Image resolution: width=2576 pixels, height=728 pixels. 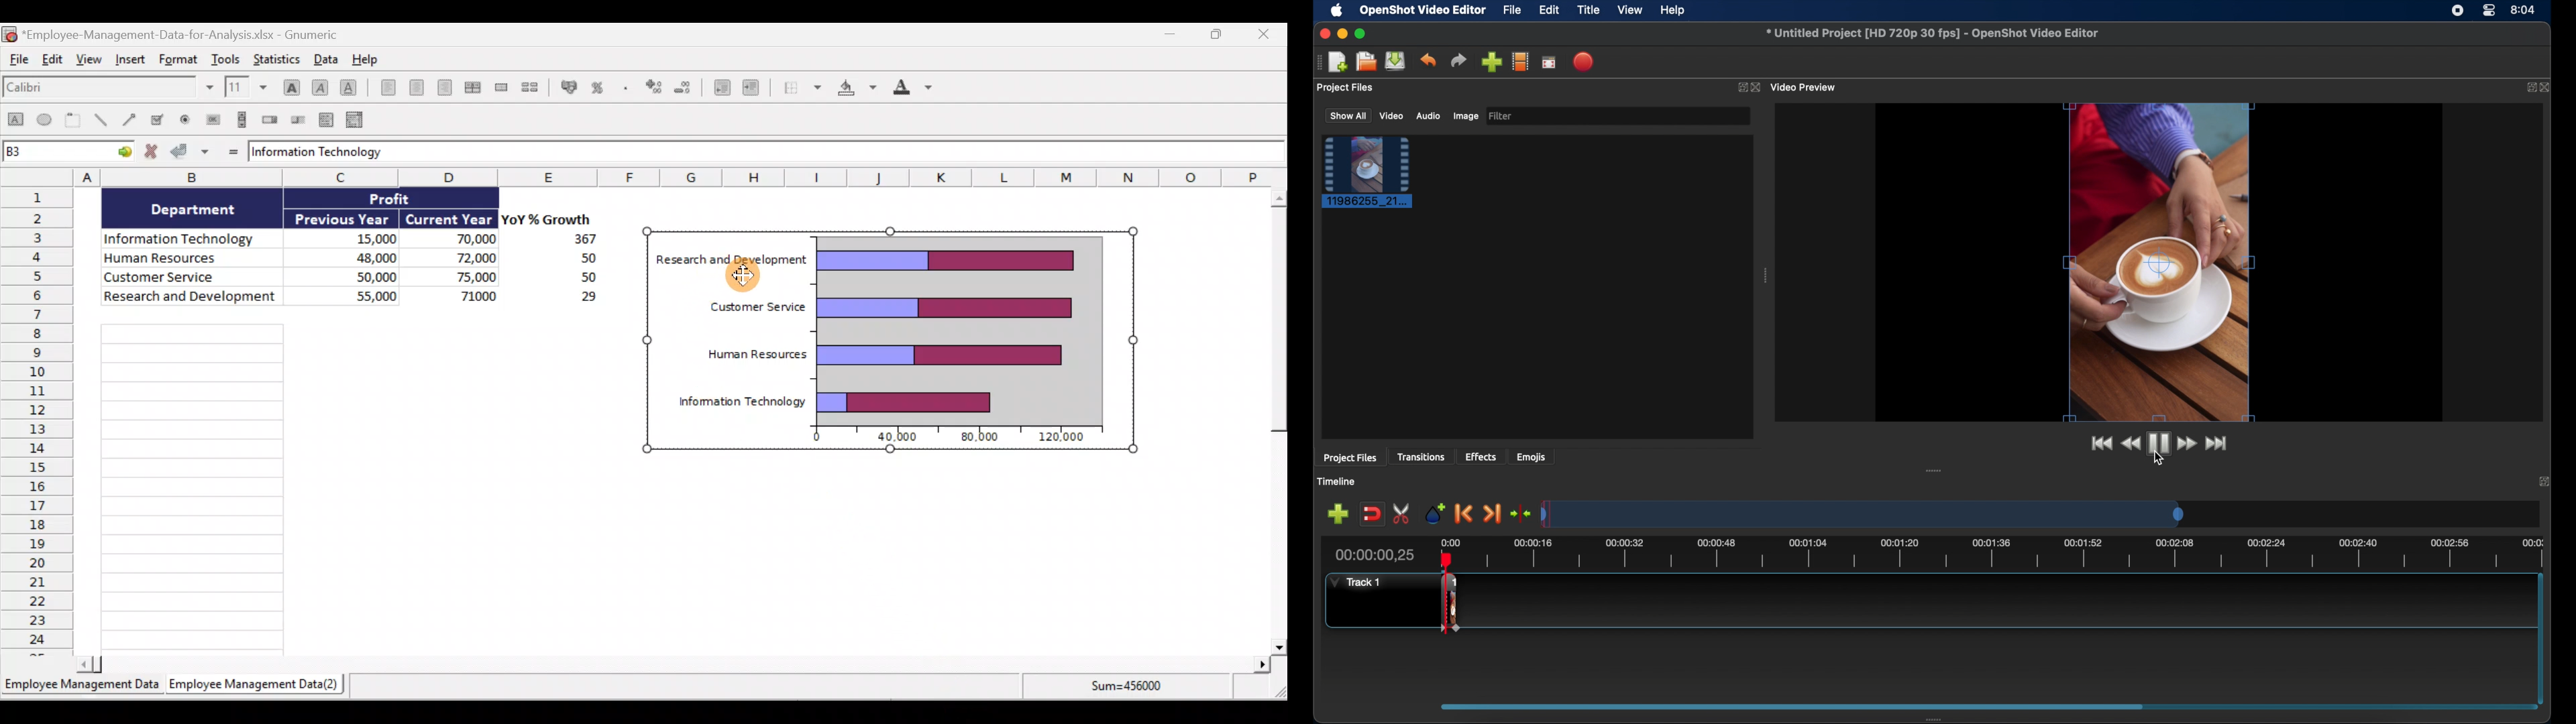 I want to click on Create a scrollbar, so click(x=243, y=119).